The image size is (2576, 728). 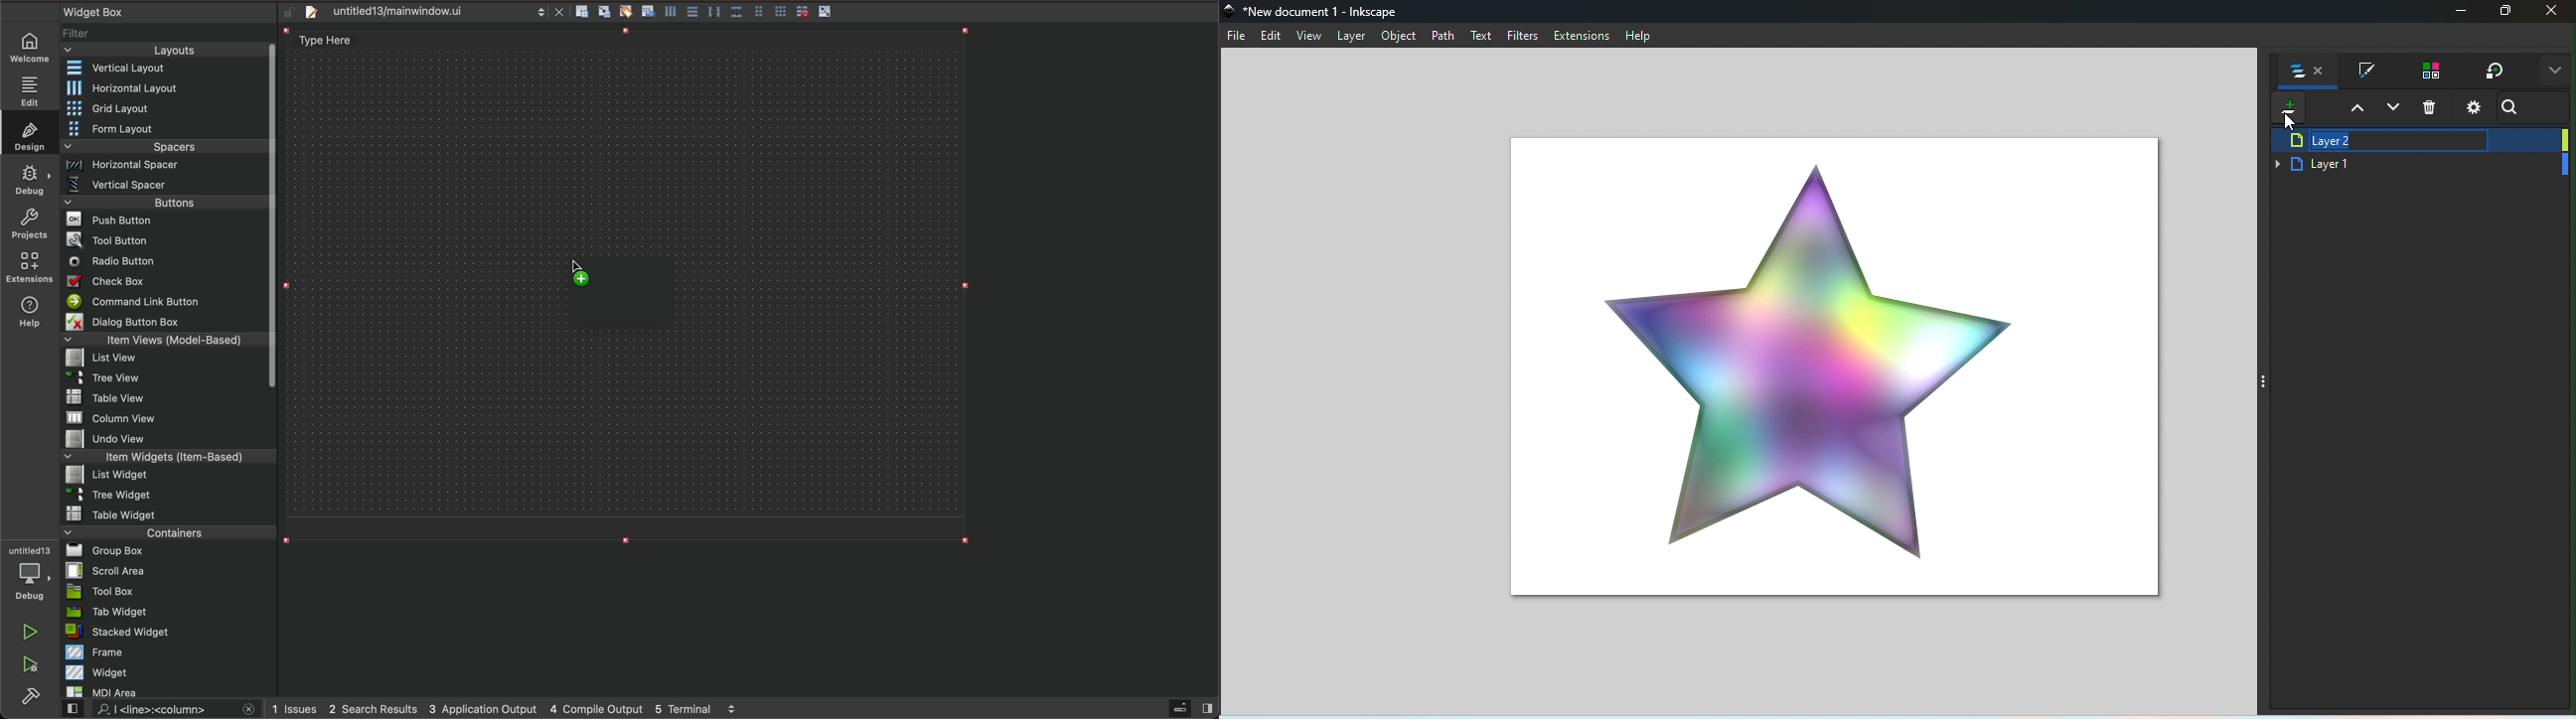 I want to click on Horizontal spacer, so click(x=165, y=166).